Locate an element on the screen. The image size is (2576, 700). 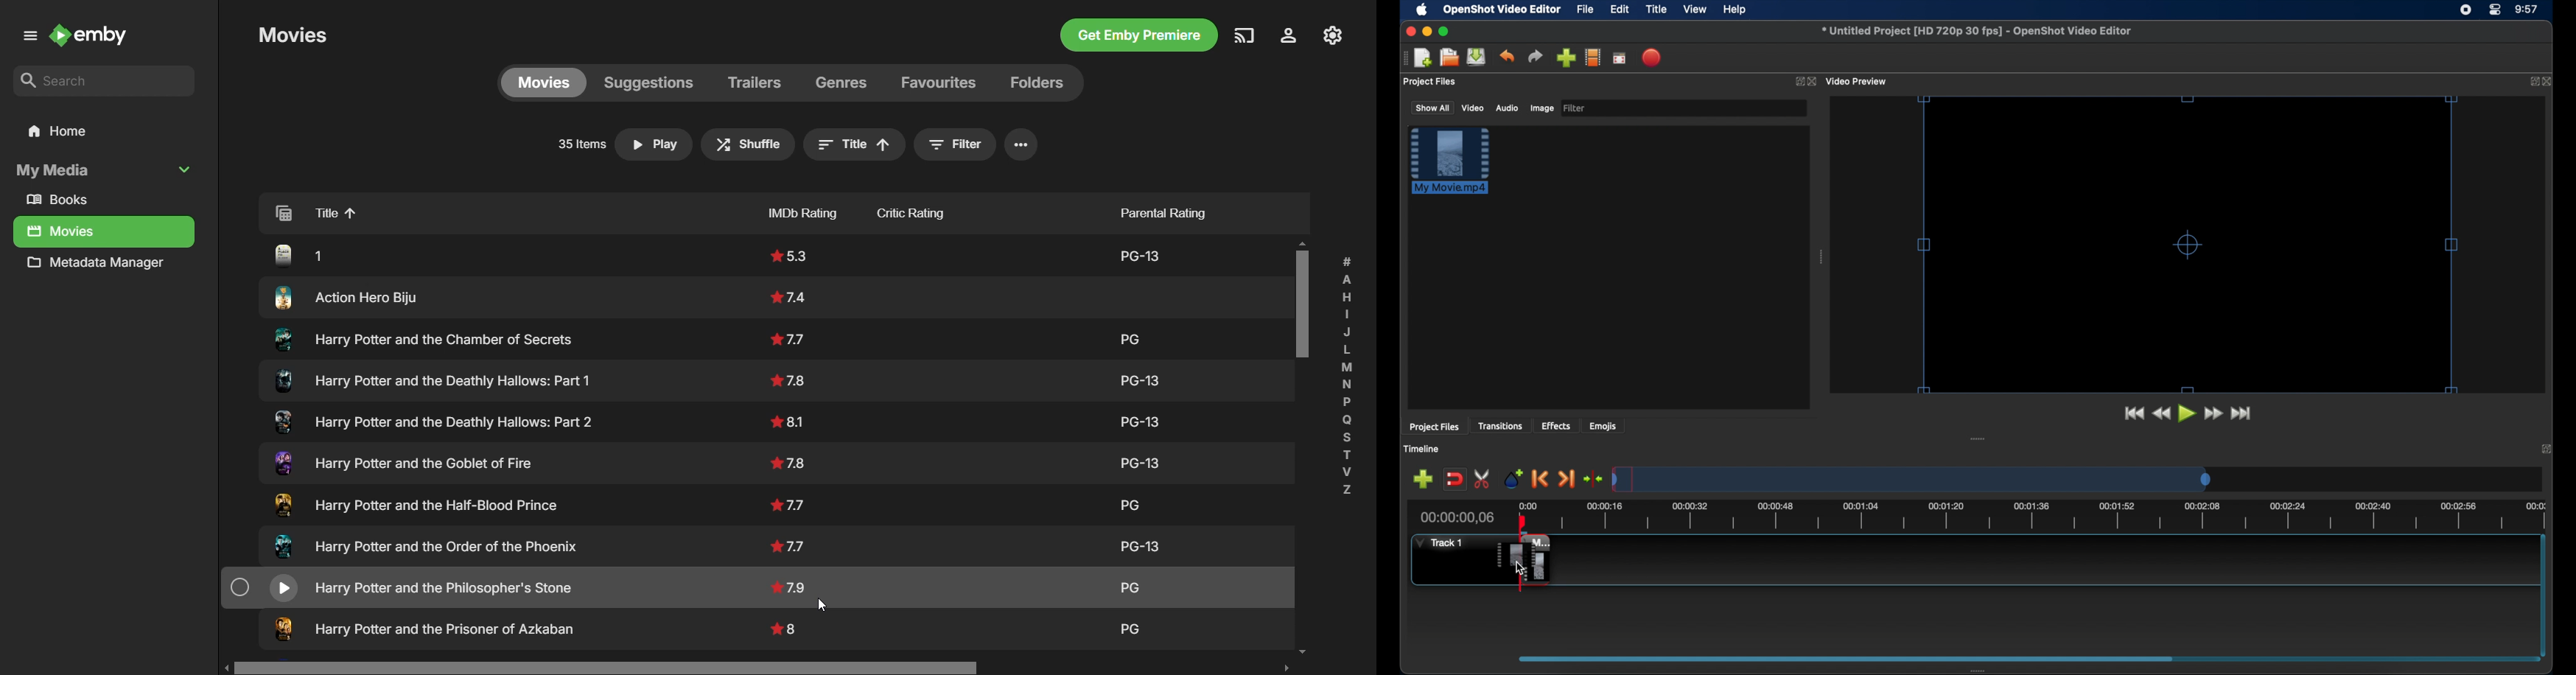
 is located at coordinates (1141, 376).